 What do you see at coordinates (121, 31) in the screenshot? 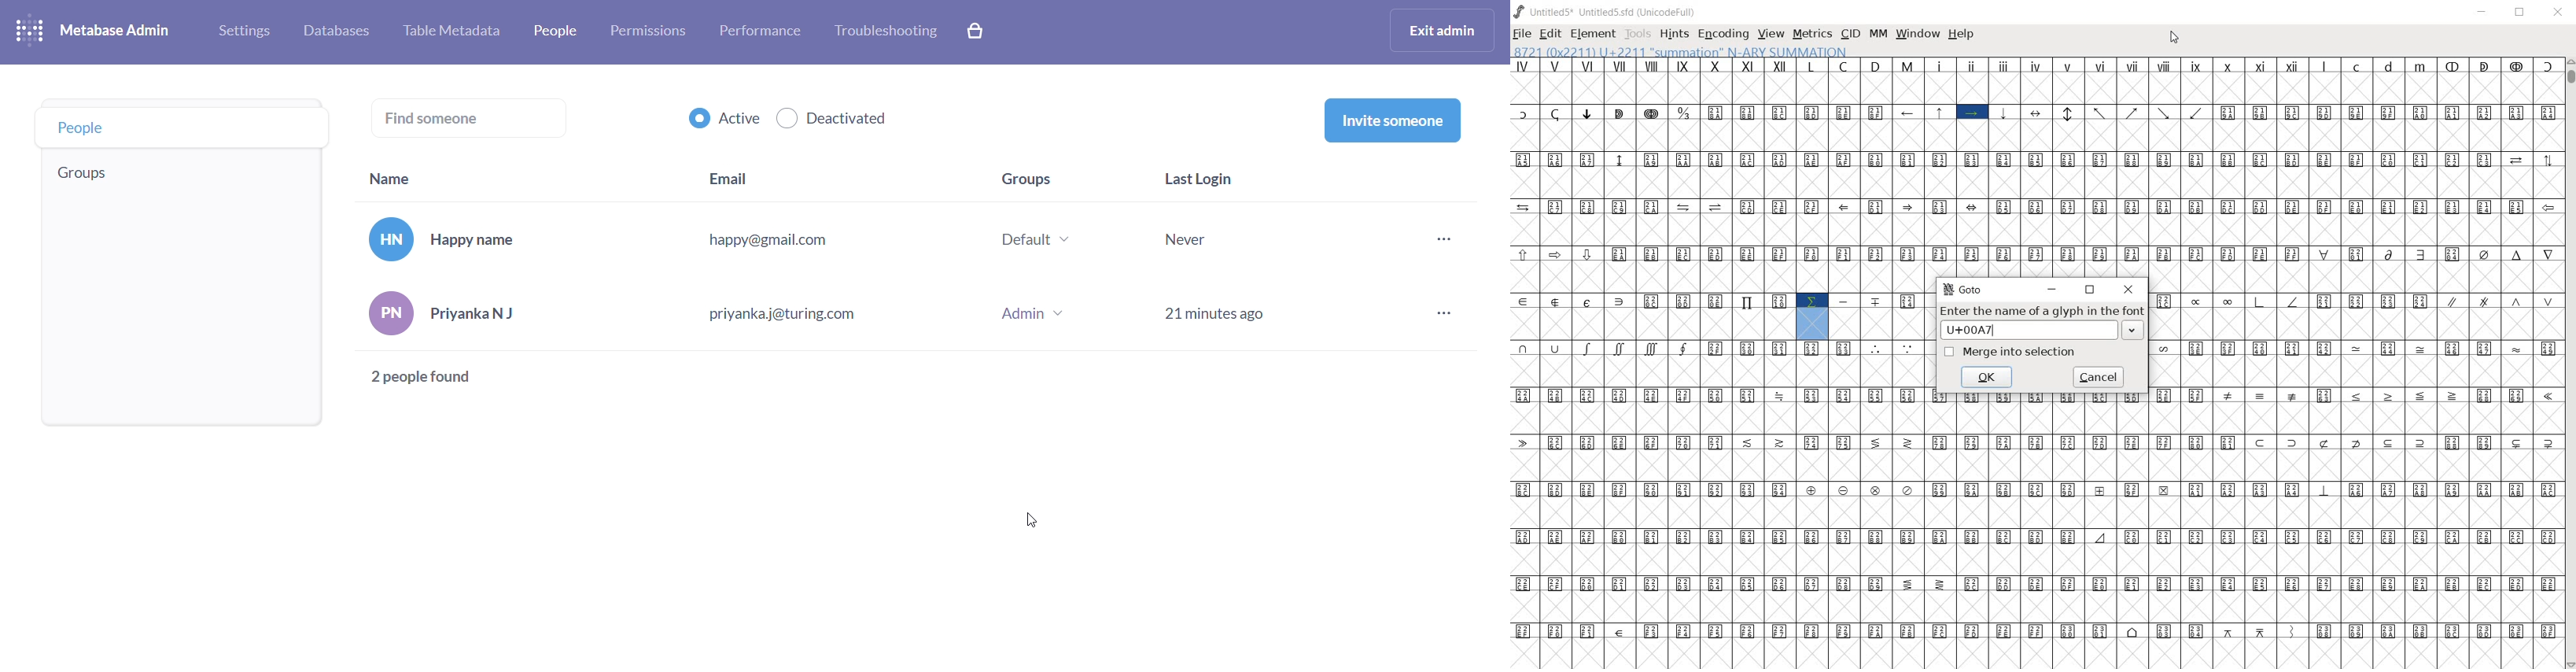
I see `metabase admin` at bounding box center [121, 31].